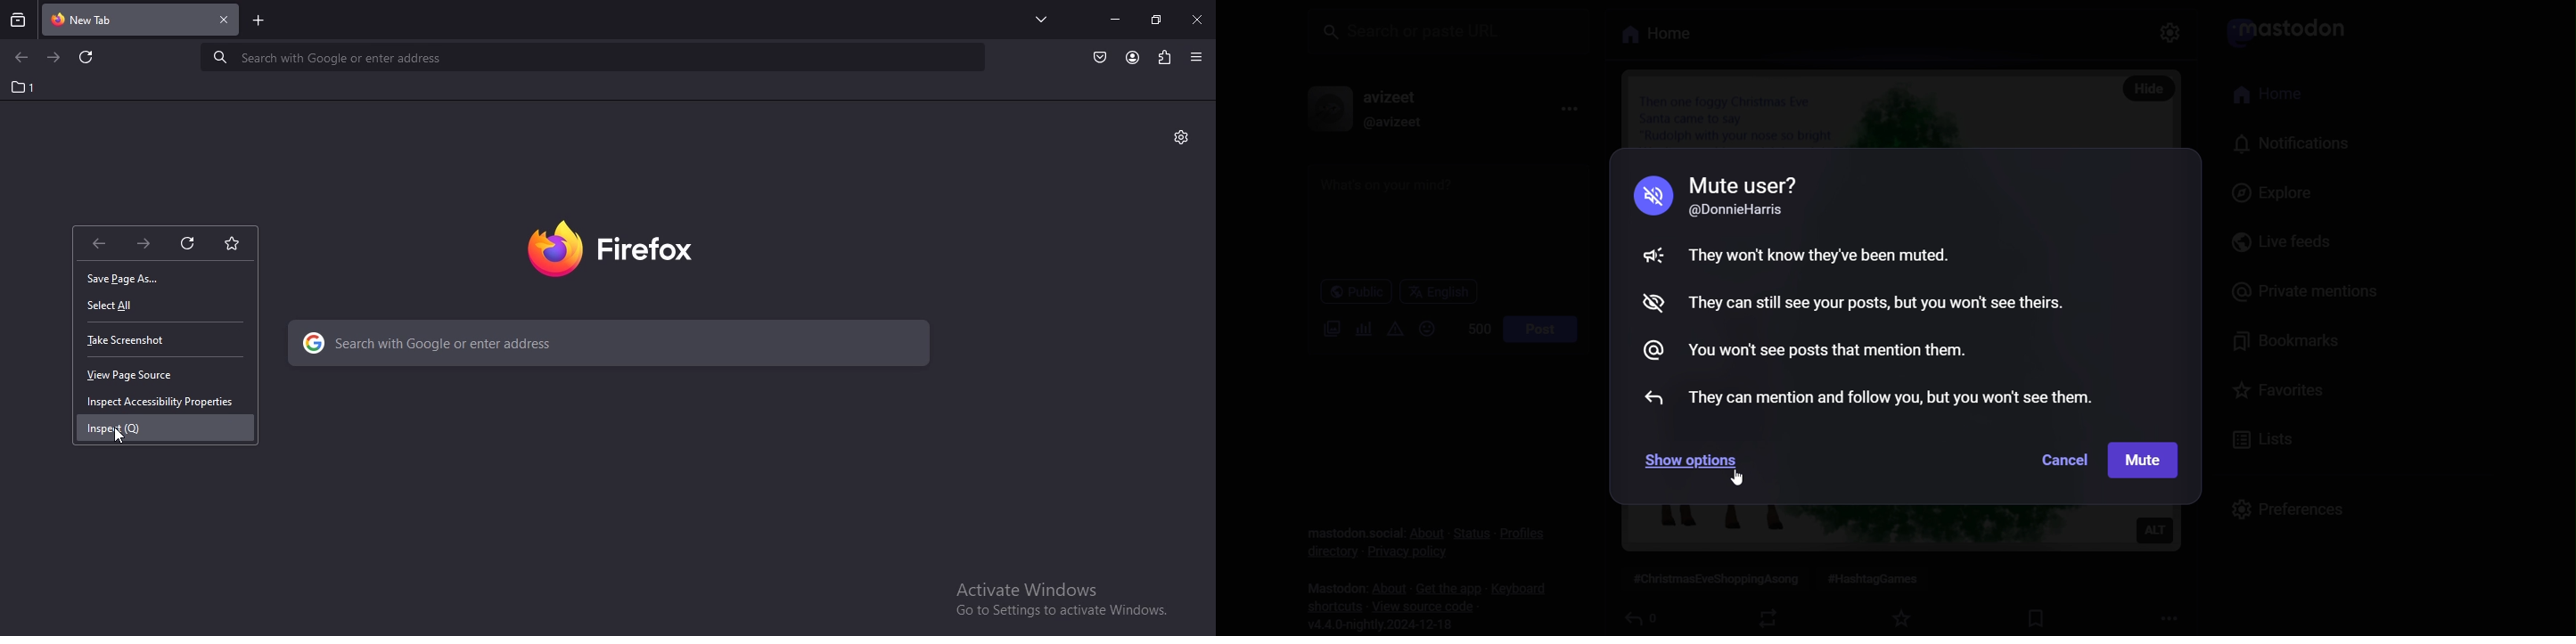 The height and width of the screenshot is (644, 2576). Describe the element at coordinates (54, 58) in the screenshot. I see `go to next page` at that location.